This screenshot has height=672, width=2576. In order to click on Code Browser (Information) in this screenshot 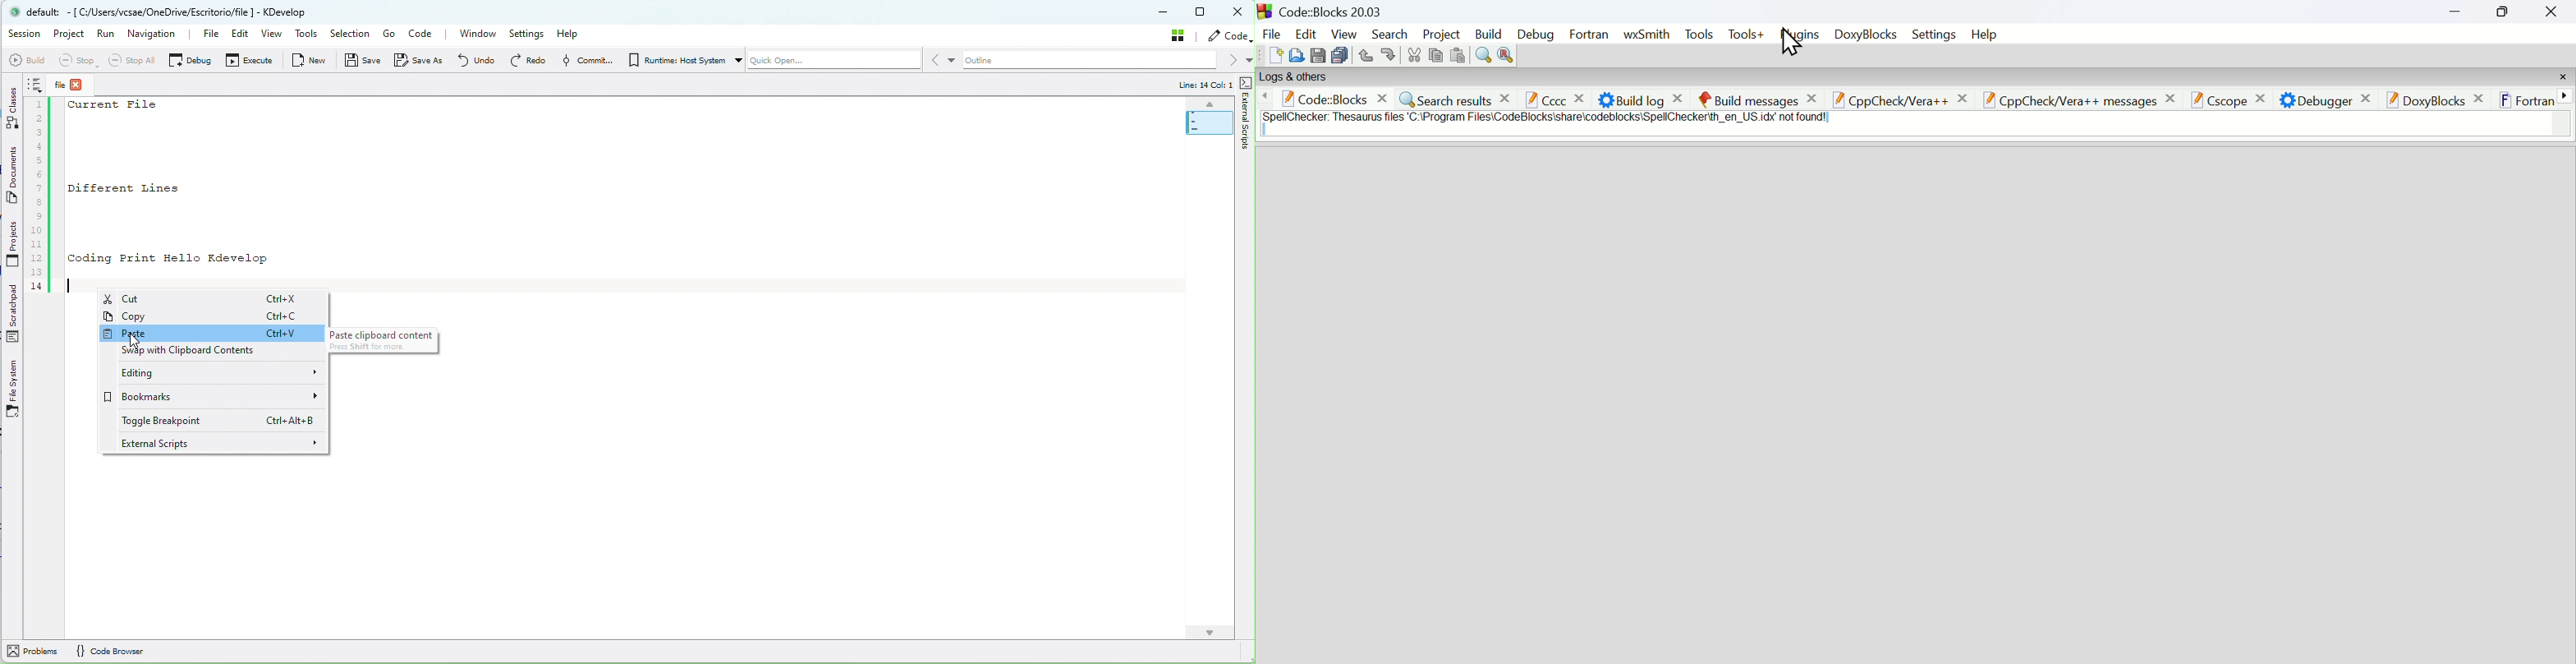, I will do `click(118, 651)`.